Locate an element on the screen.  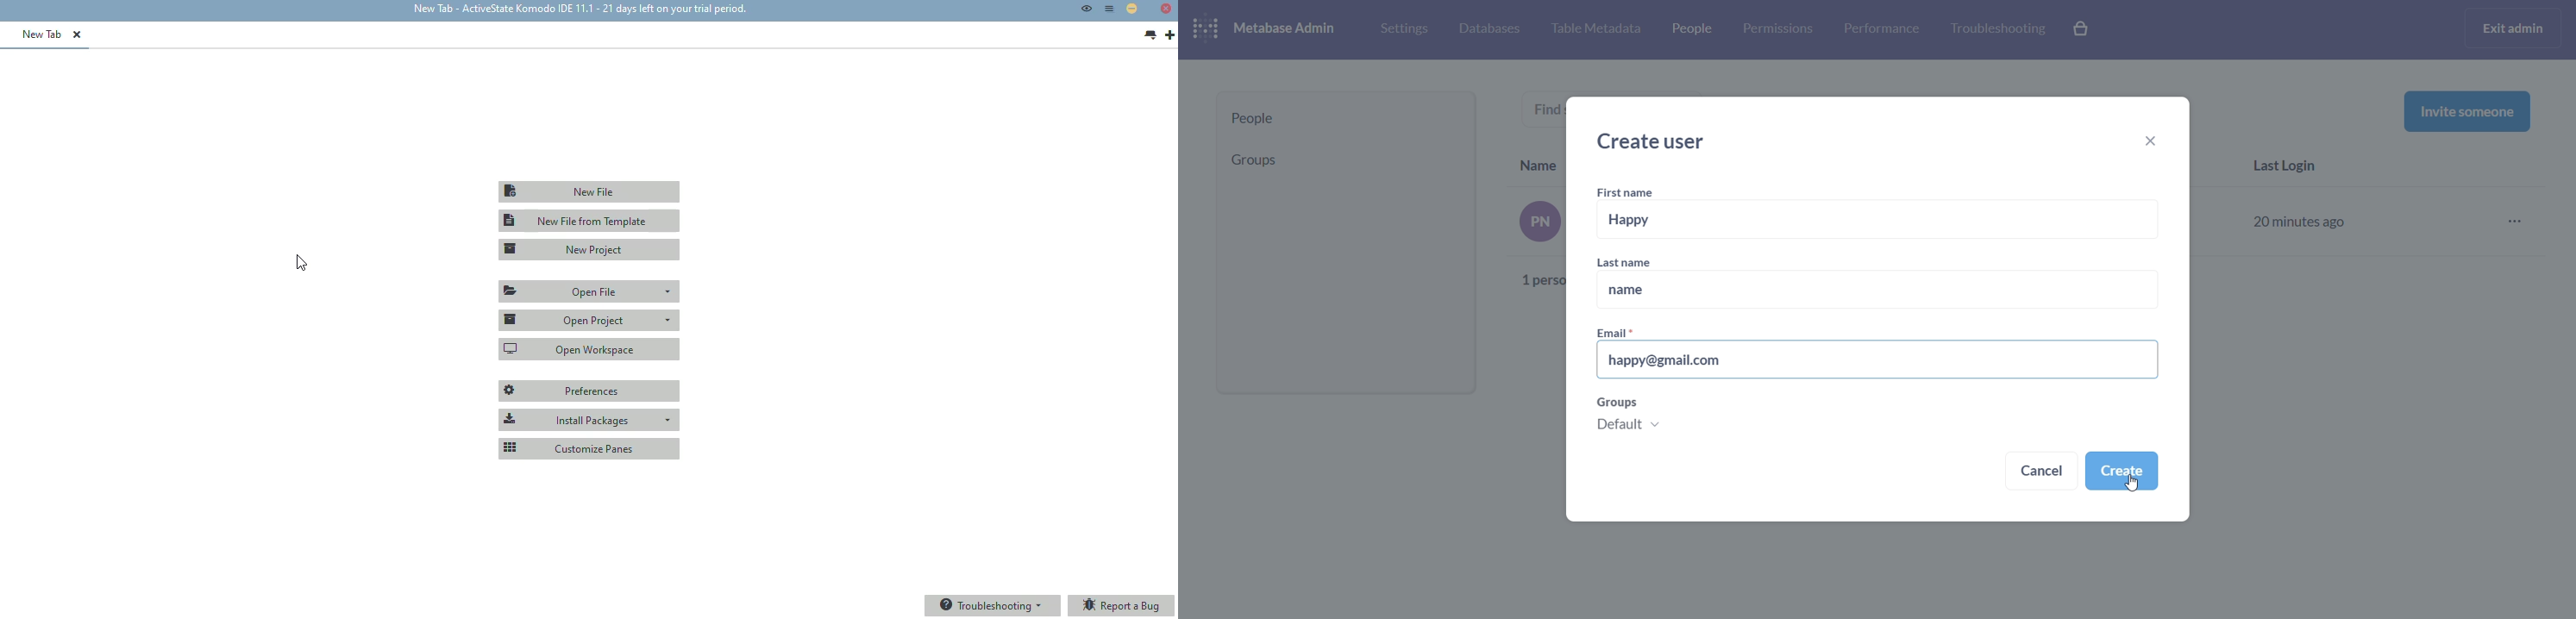
customize panes is located at coordinates (590, 449).